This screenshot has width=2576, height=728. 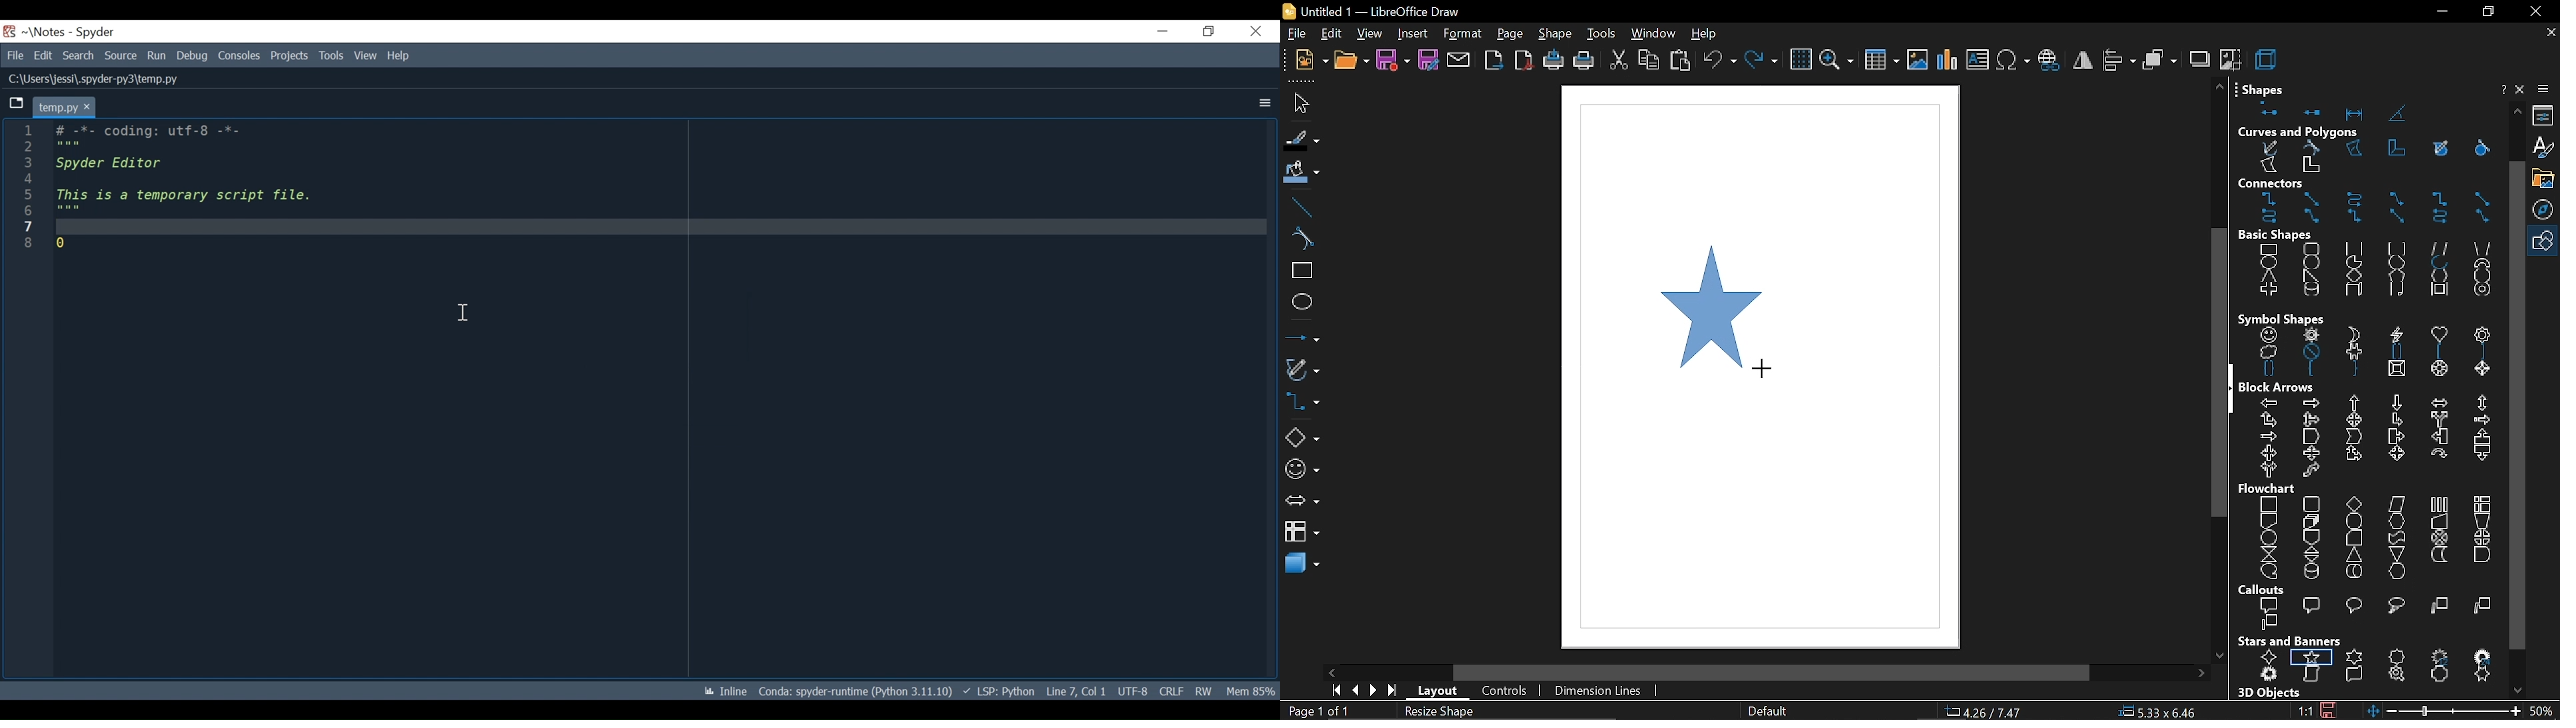 I want to click on Cursor, so click(x=1765, y=371).